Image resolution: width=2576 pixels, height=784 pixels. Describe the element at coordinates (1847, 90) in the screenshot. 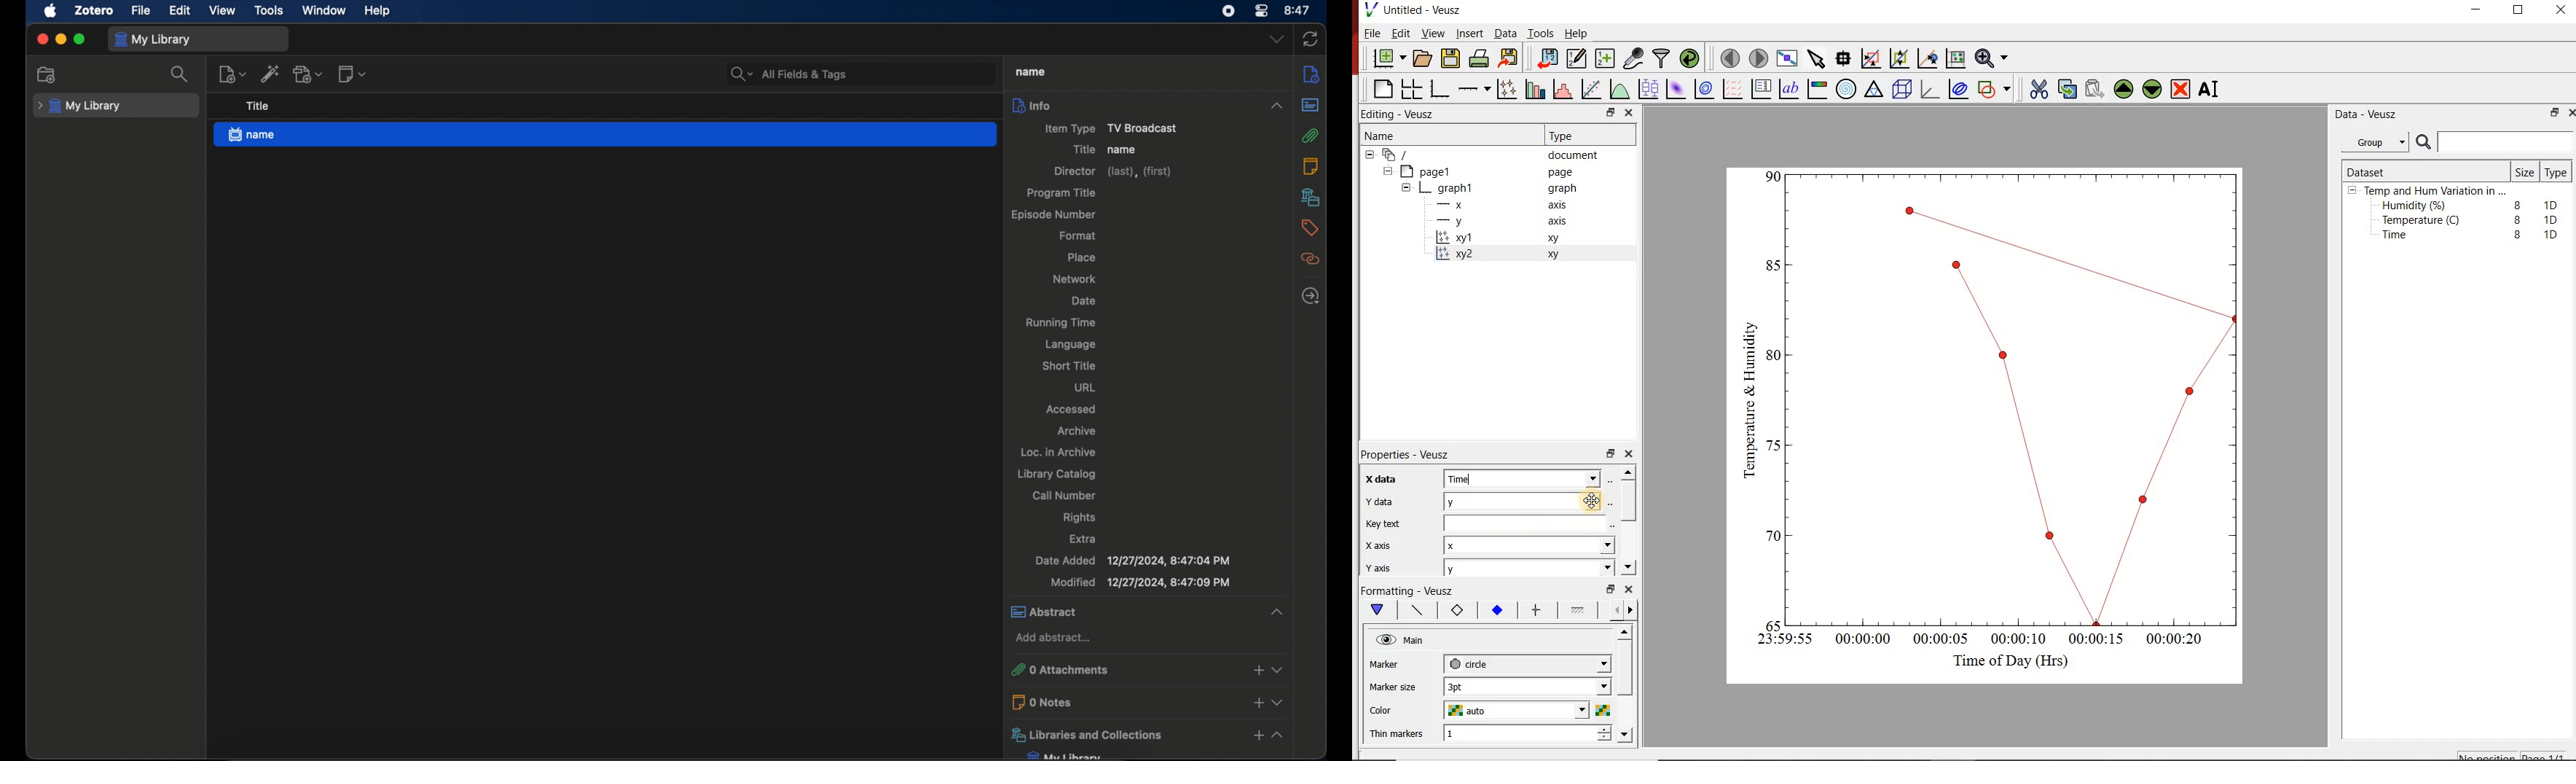

I see `polar graph` at that location.